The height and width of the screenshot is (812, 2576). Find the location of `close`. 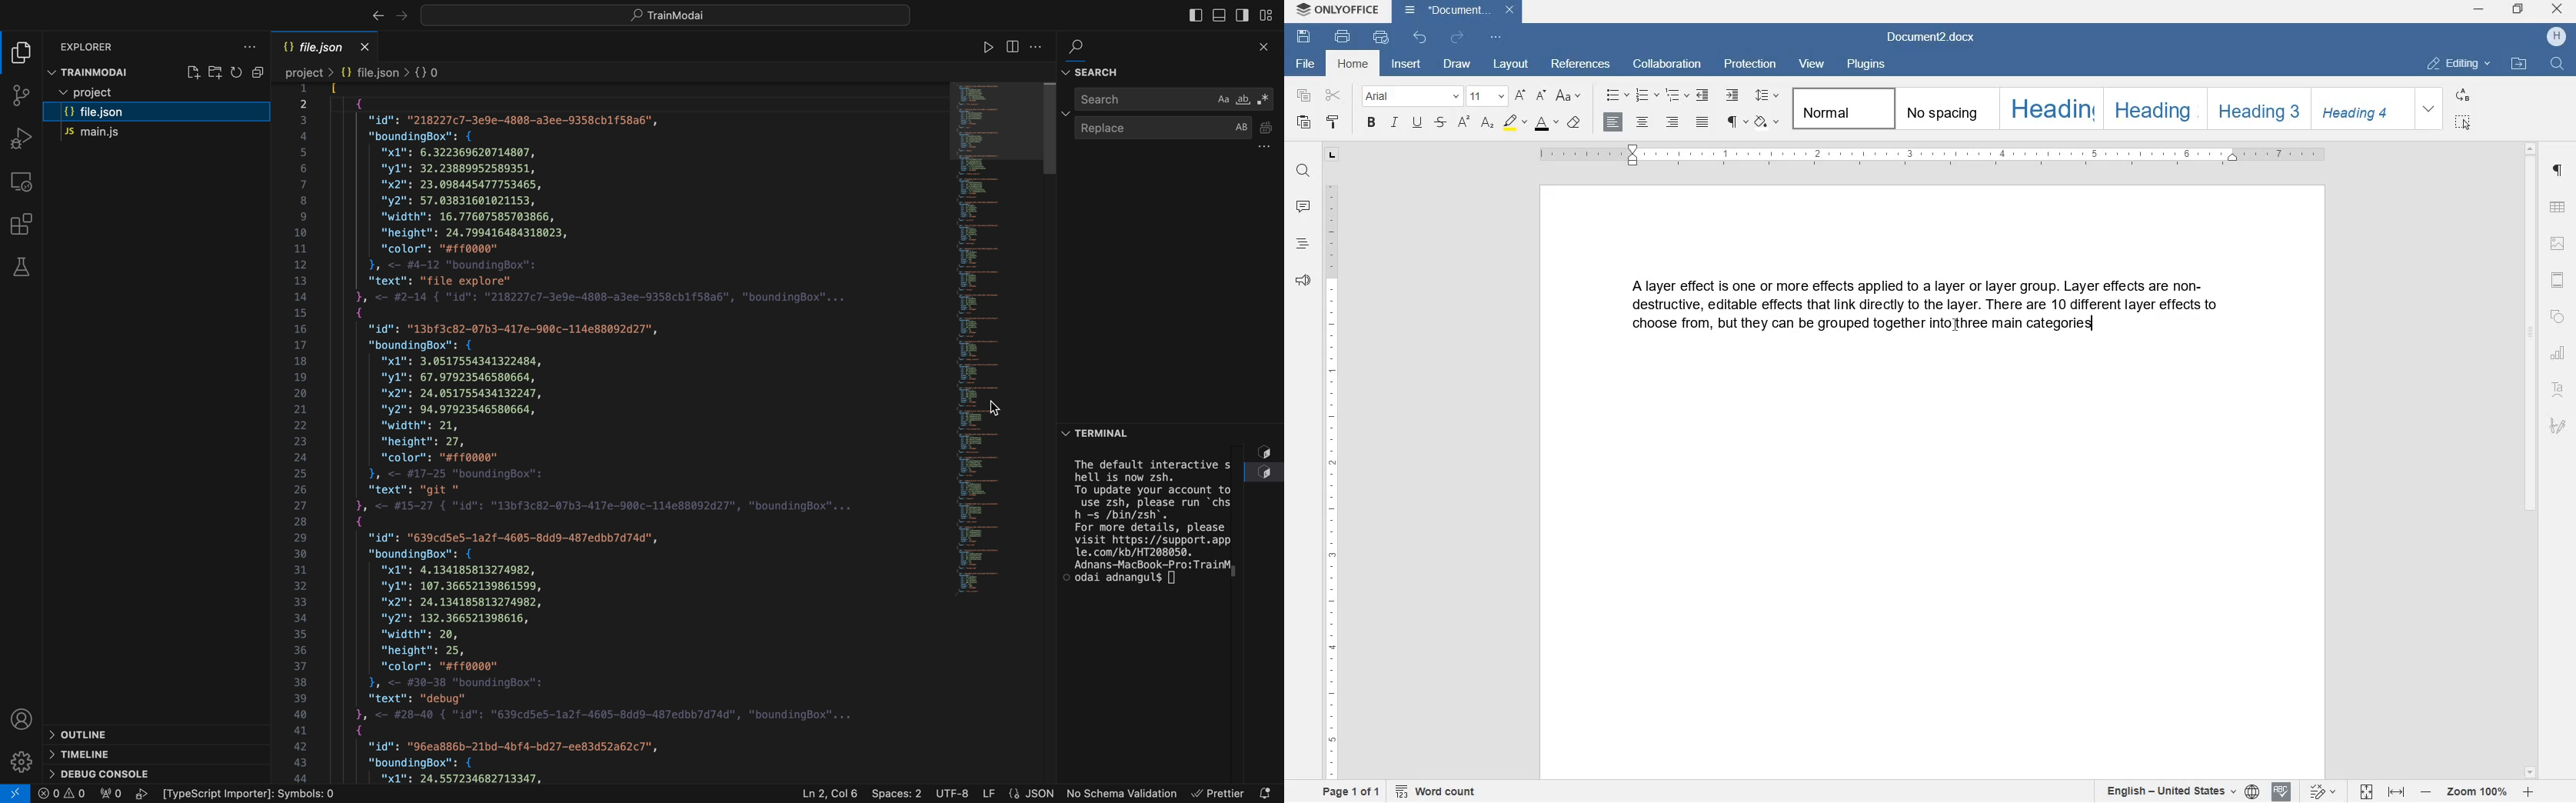

close is located at coordinates (1253, 45).